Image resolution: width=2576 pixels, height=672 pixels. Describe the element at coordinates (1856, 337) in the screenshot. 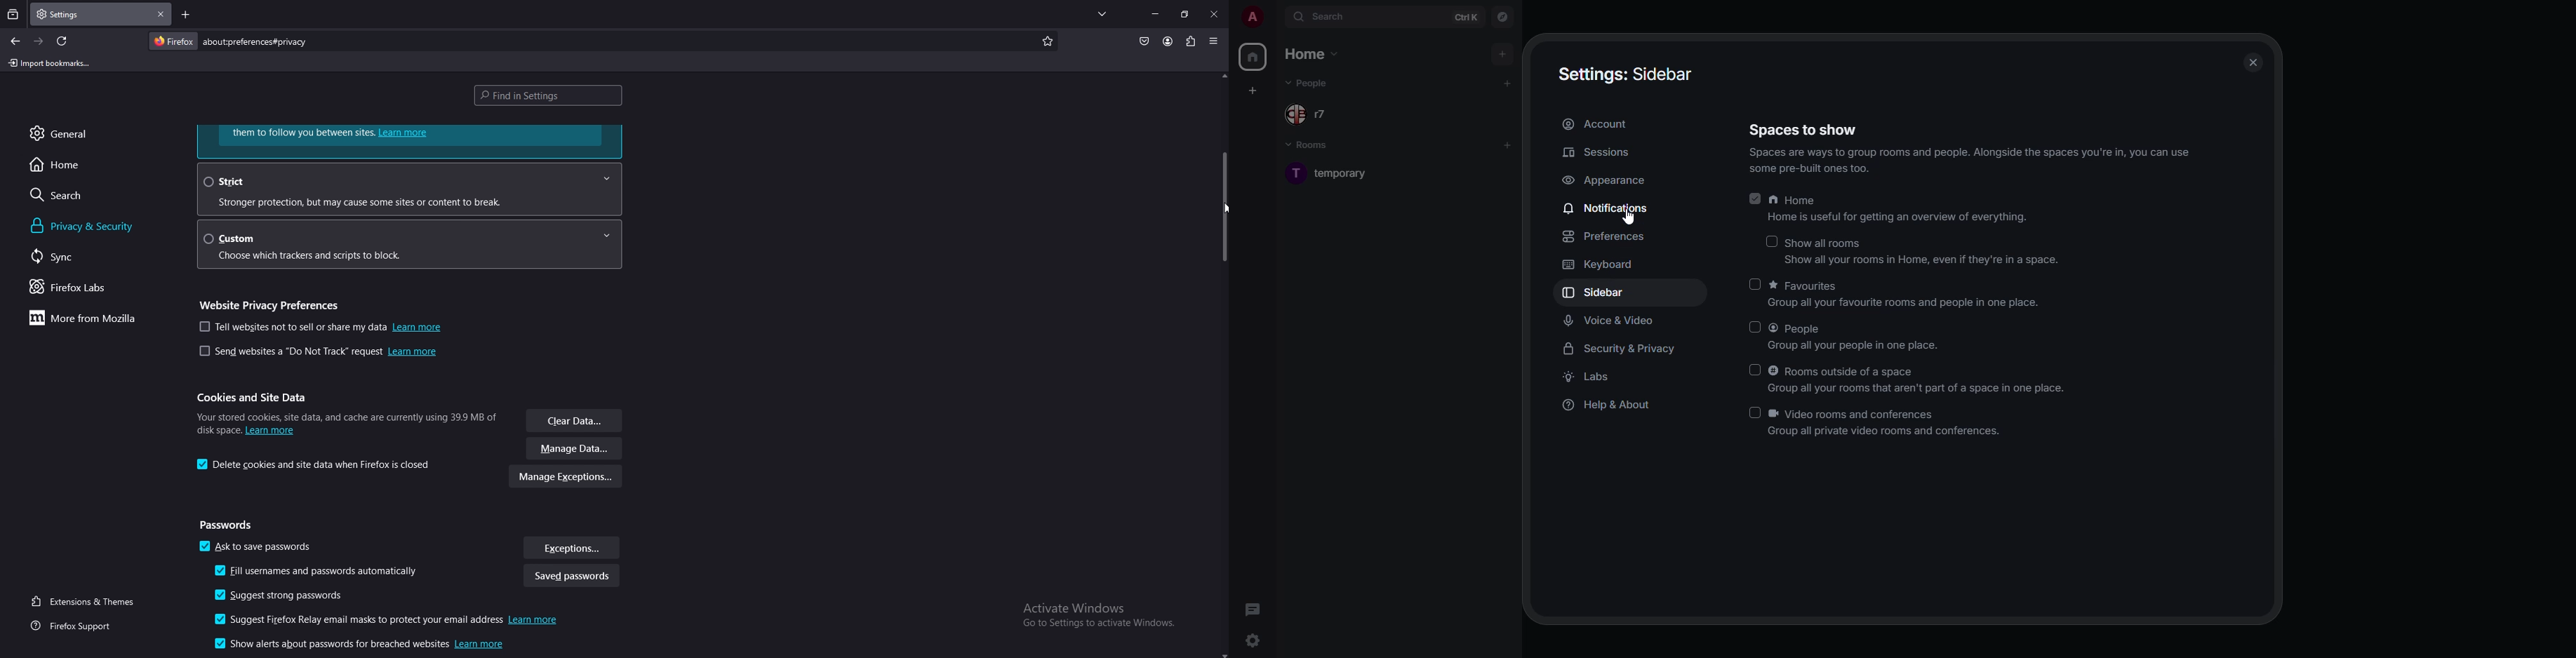

I see `people` at that location.